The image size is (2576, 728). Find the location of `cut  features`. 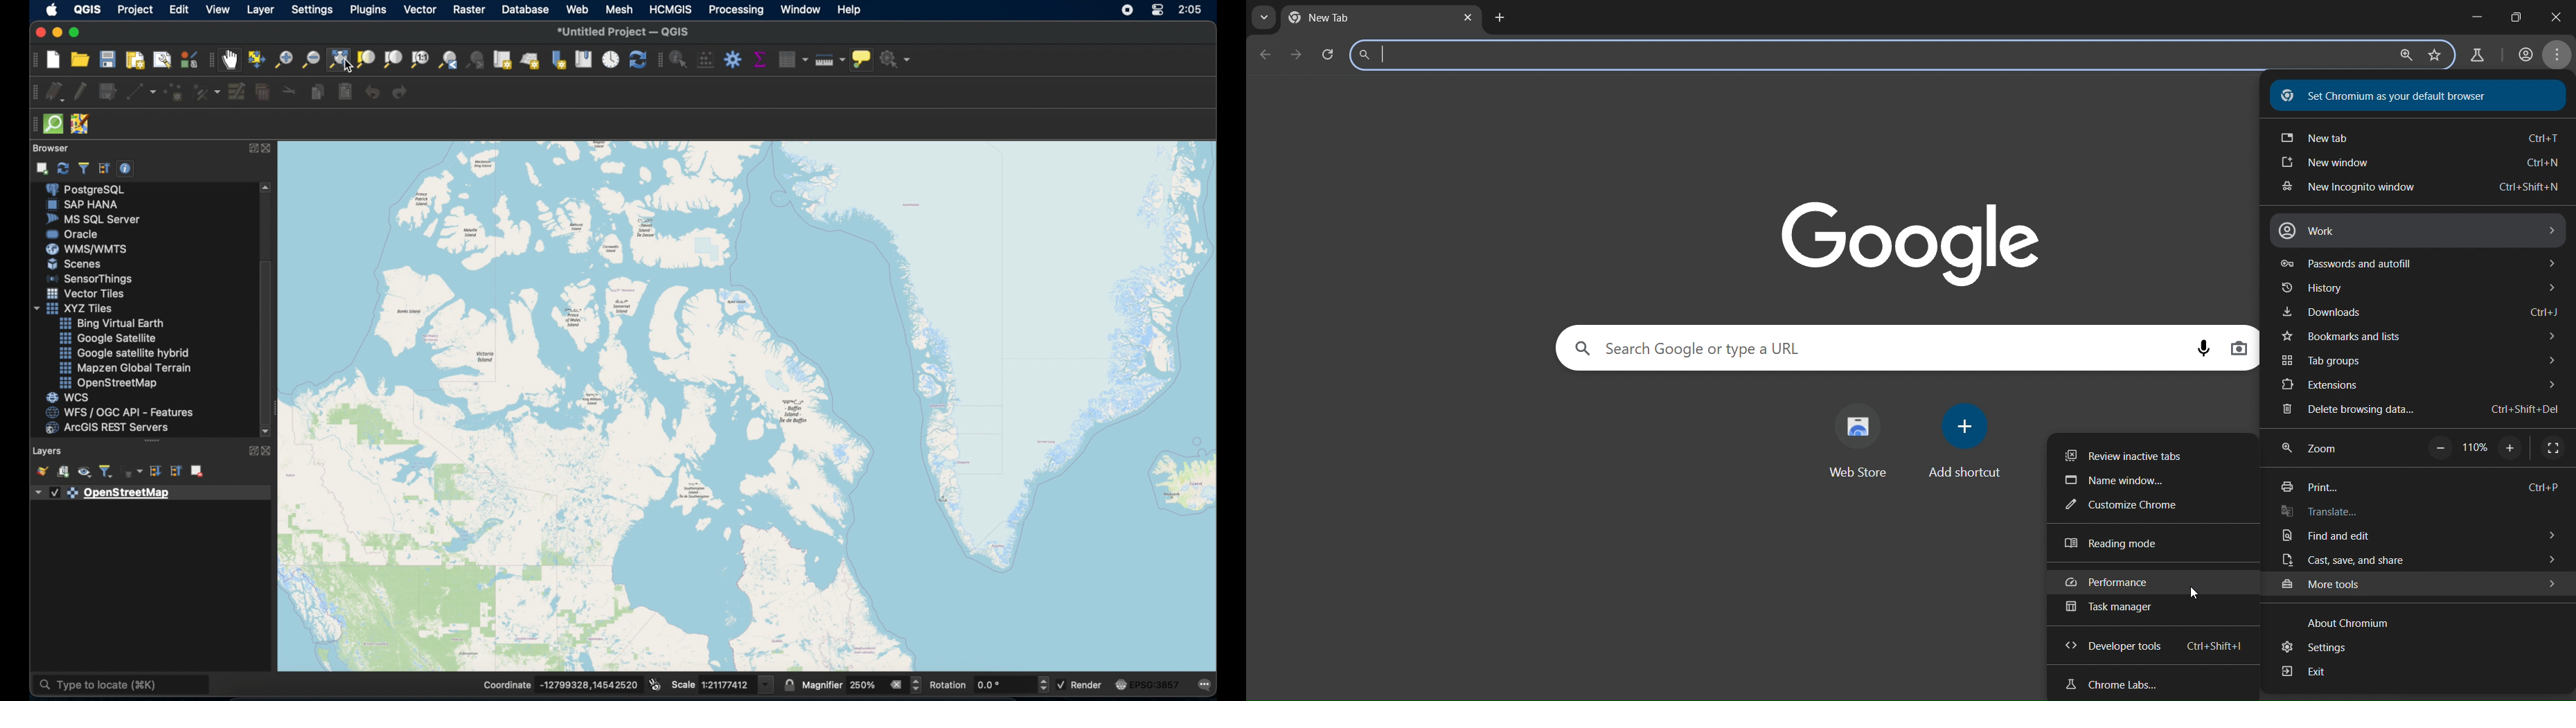

cut  features is located at coordinates (288, 93).